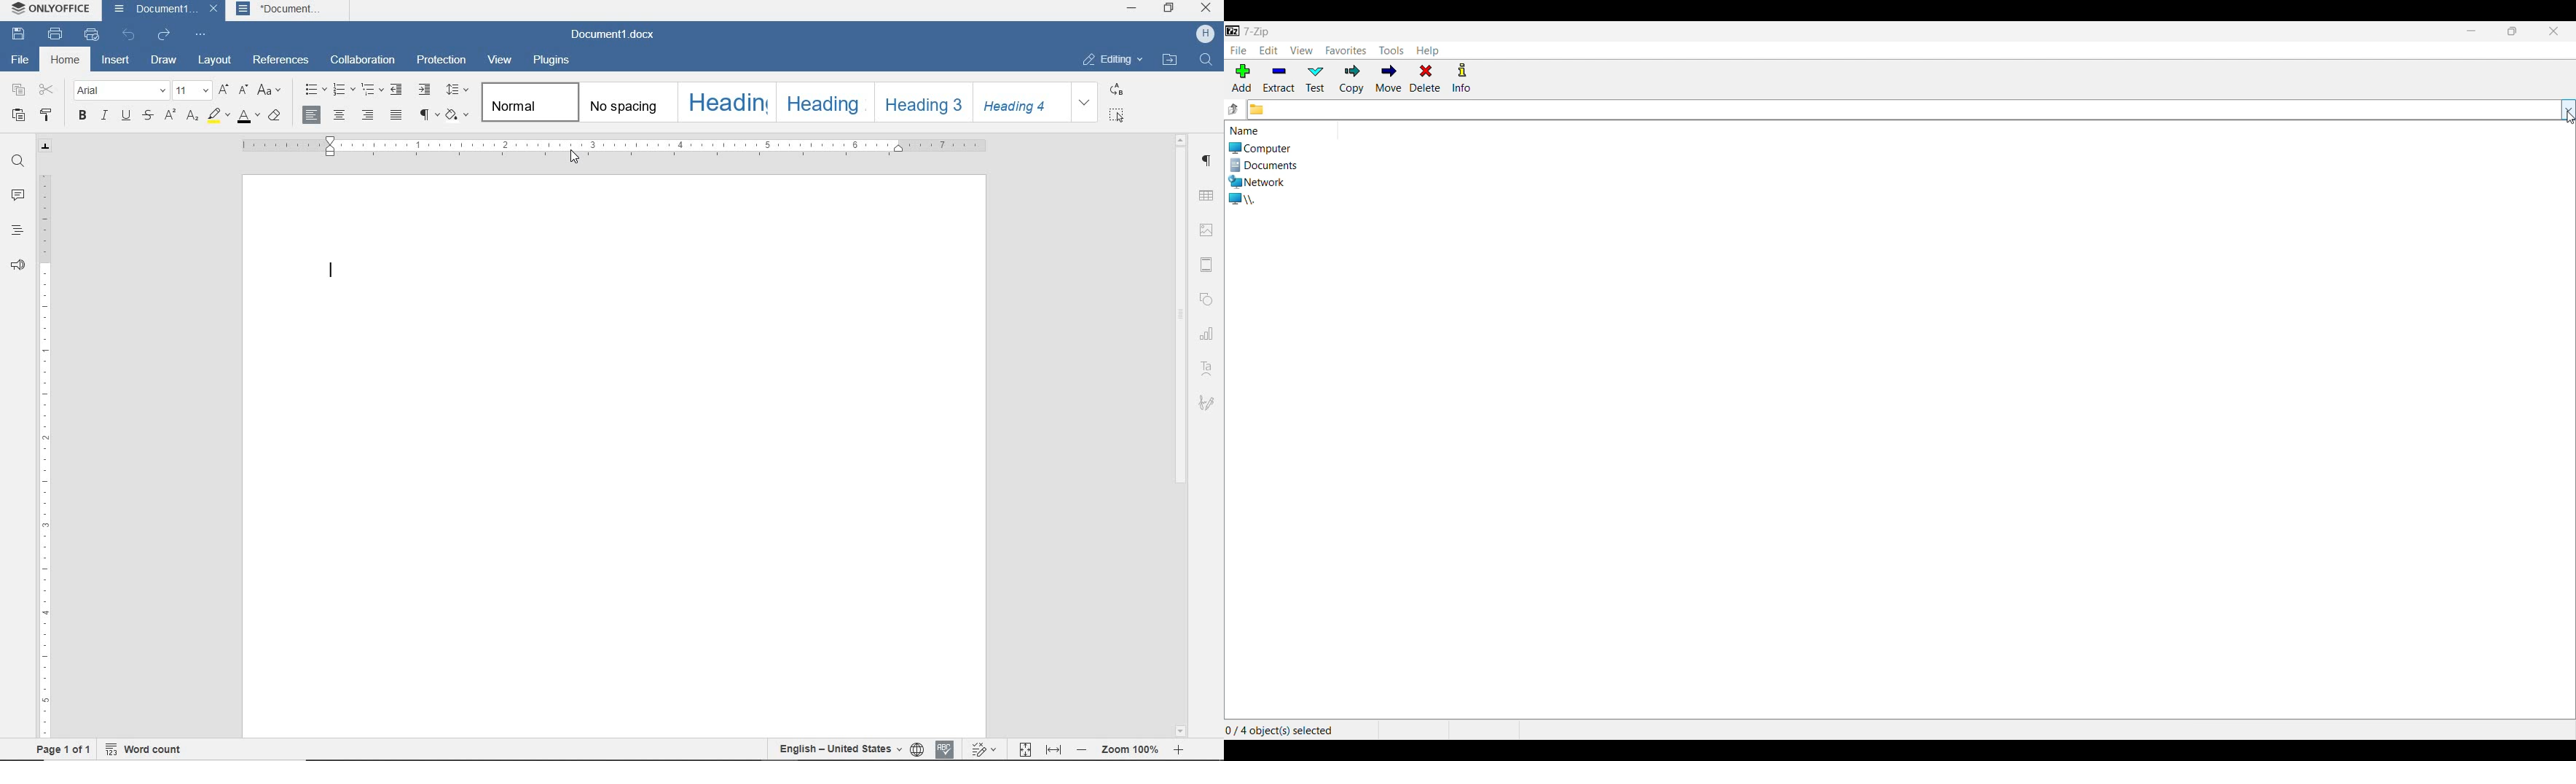 The width and height of the screenshot is (2576, 784). What do you see at coordinates (46, 115) in the screenshot?
I see `COPY STYLE` at bounding box center [46, 115].